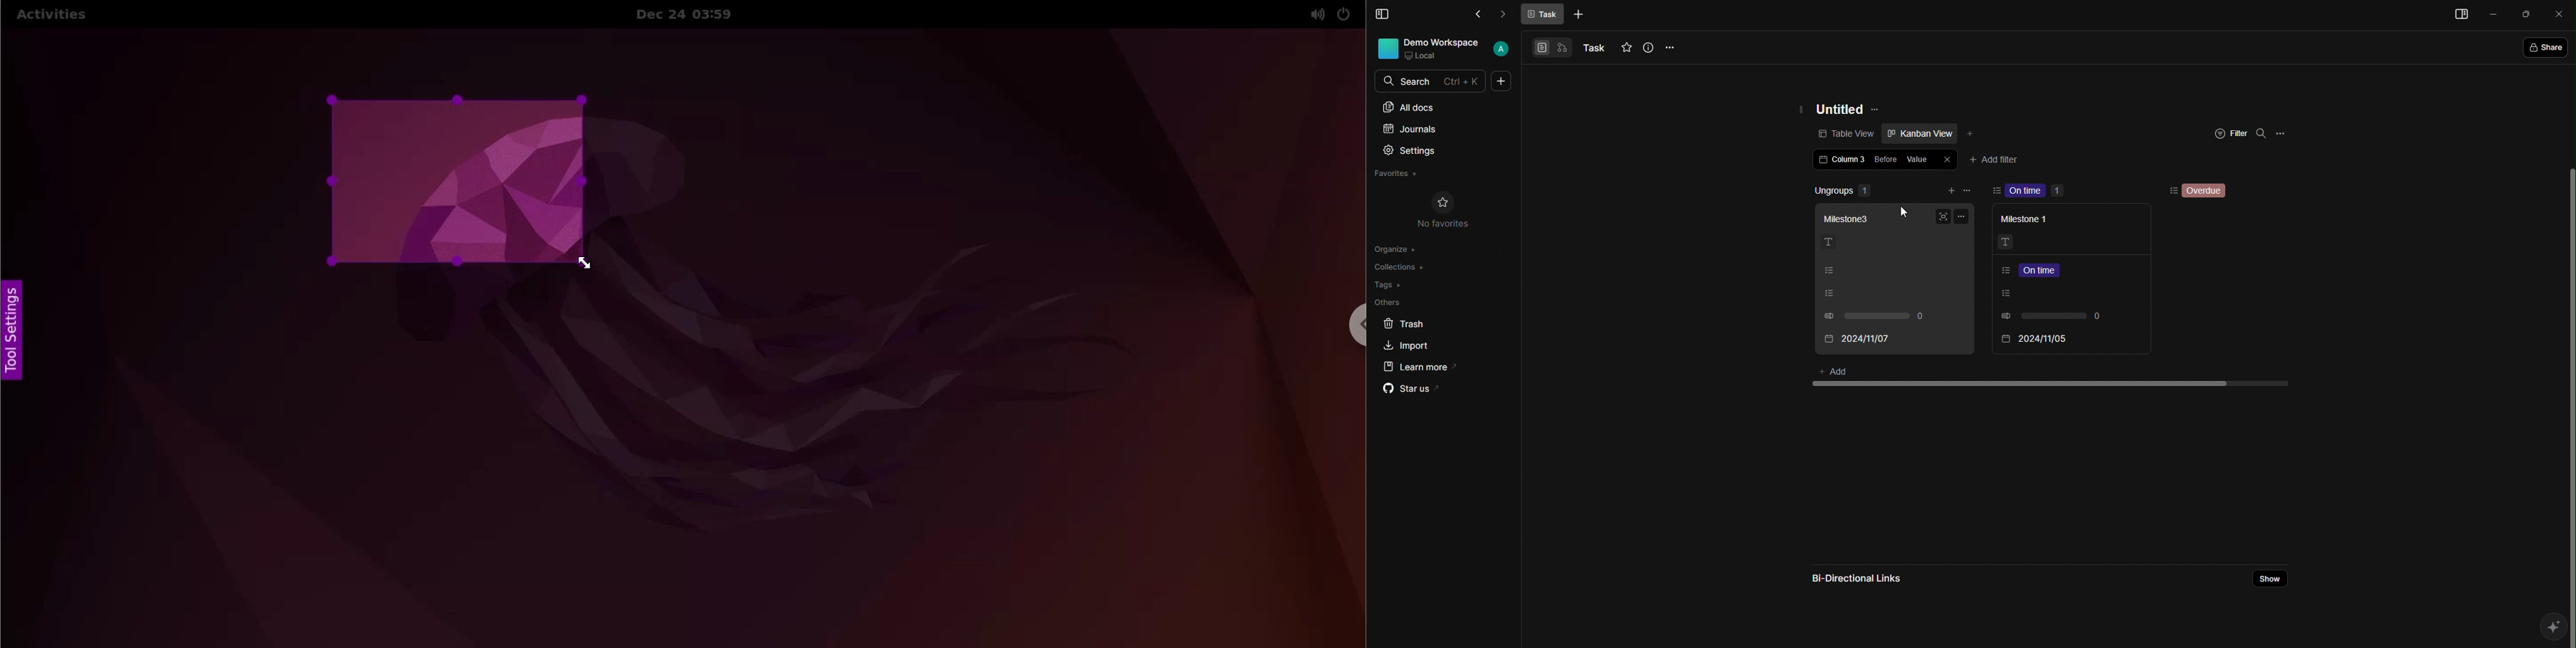  I want to click on Back, so click(1482, 13).